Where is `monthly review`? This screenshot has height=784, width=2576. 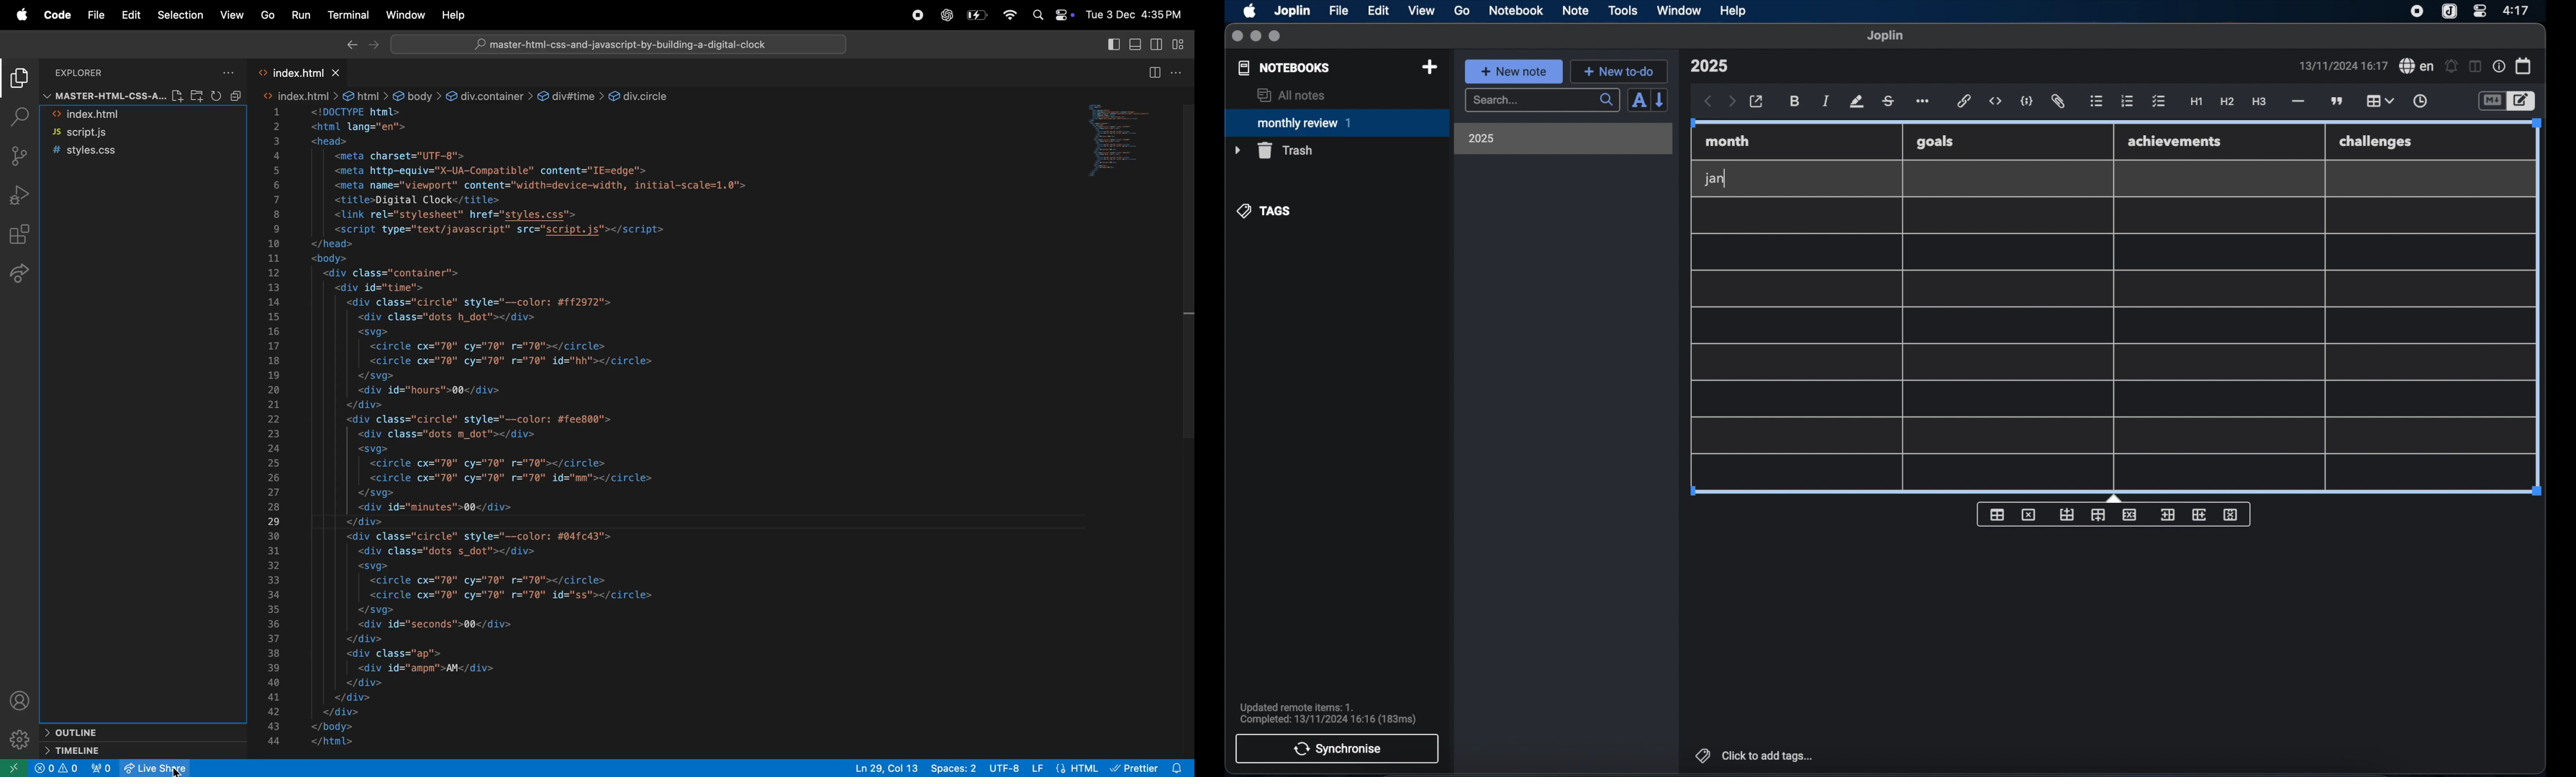 monthly review is located at coordinates (1337, 122).